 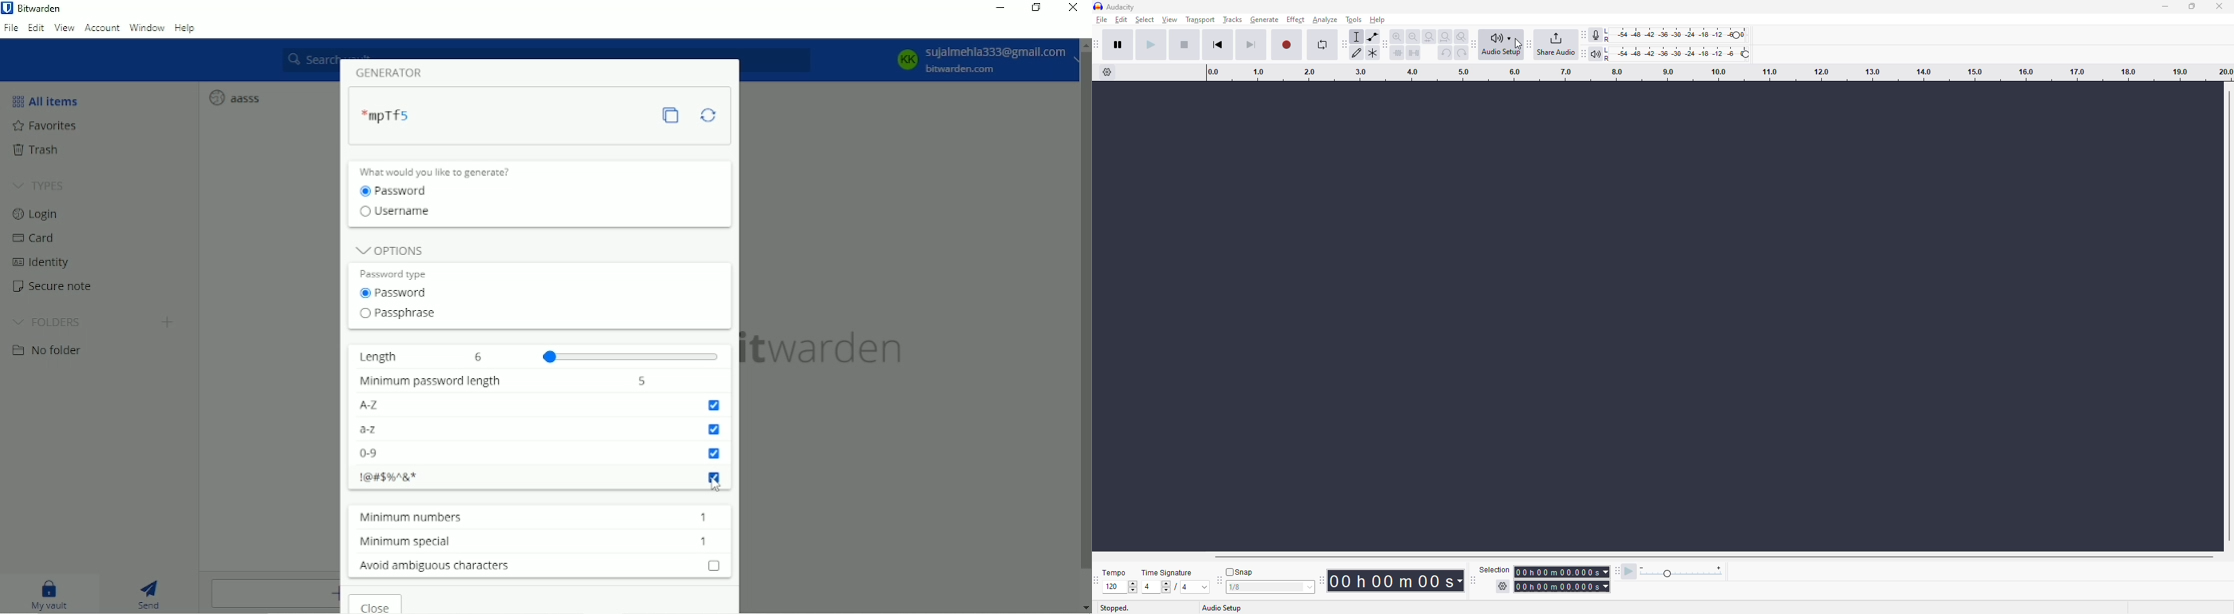 I want to click on selection tool, so click(x=1357, y=37).